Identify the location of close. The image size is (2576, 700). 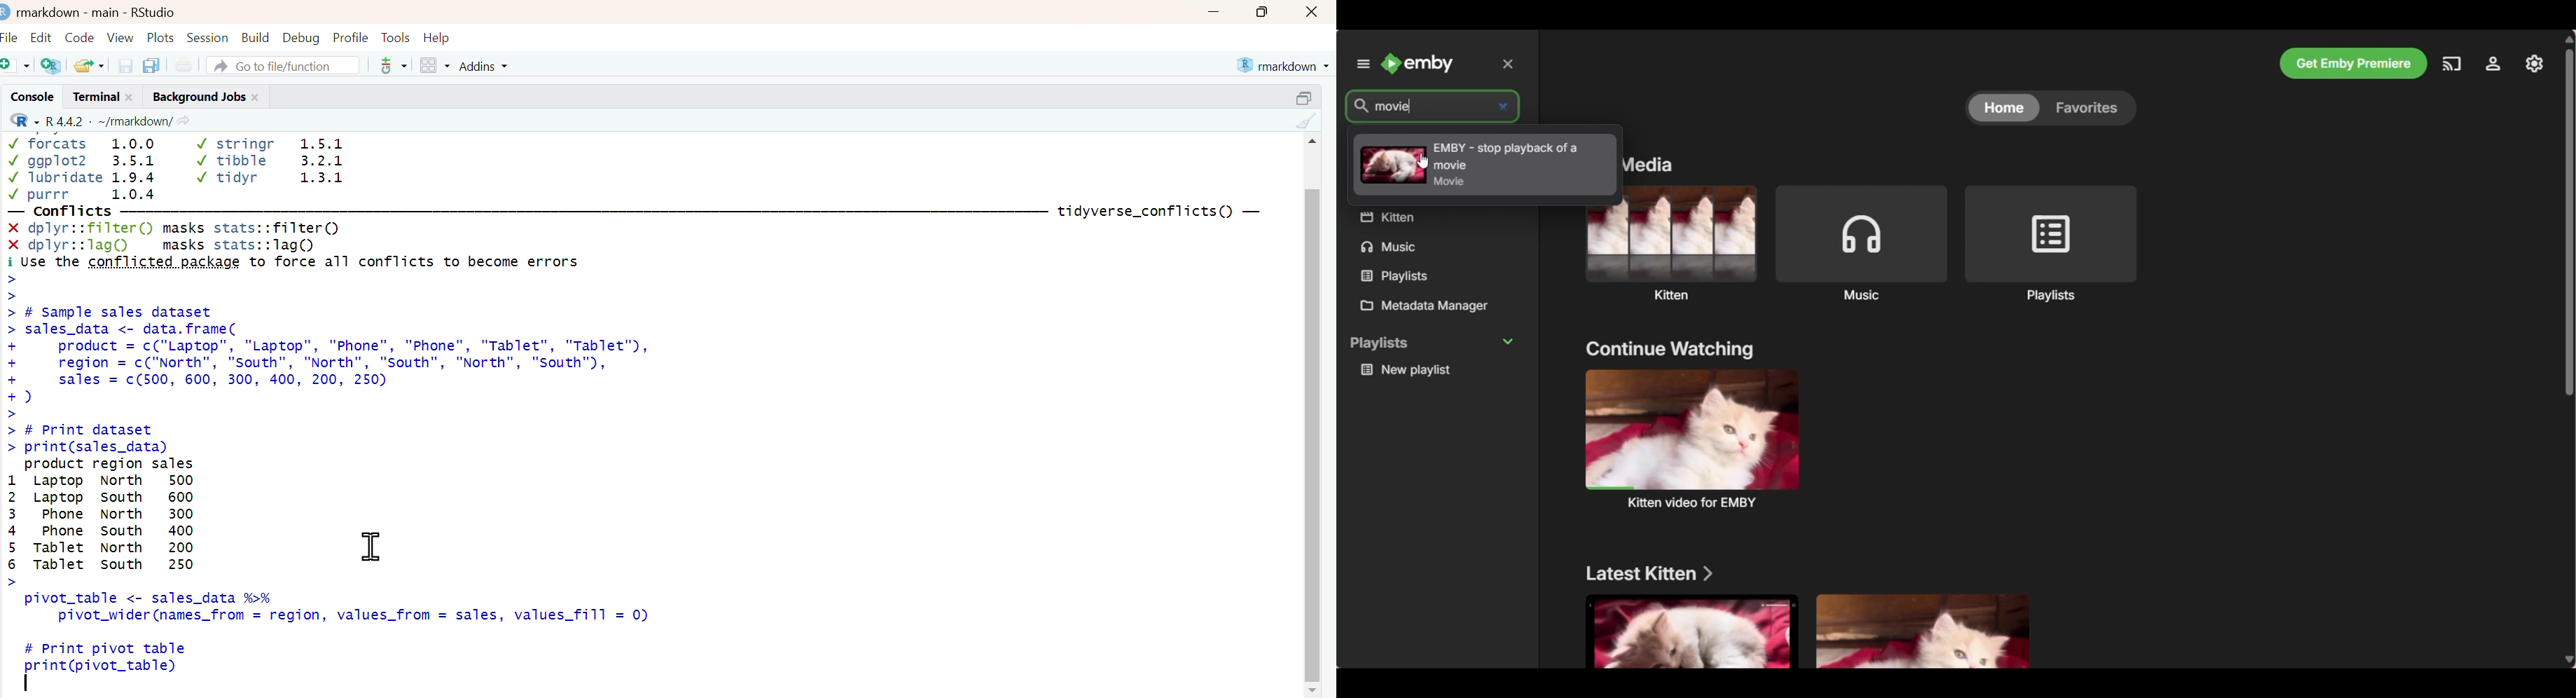
(133, 96).